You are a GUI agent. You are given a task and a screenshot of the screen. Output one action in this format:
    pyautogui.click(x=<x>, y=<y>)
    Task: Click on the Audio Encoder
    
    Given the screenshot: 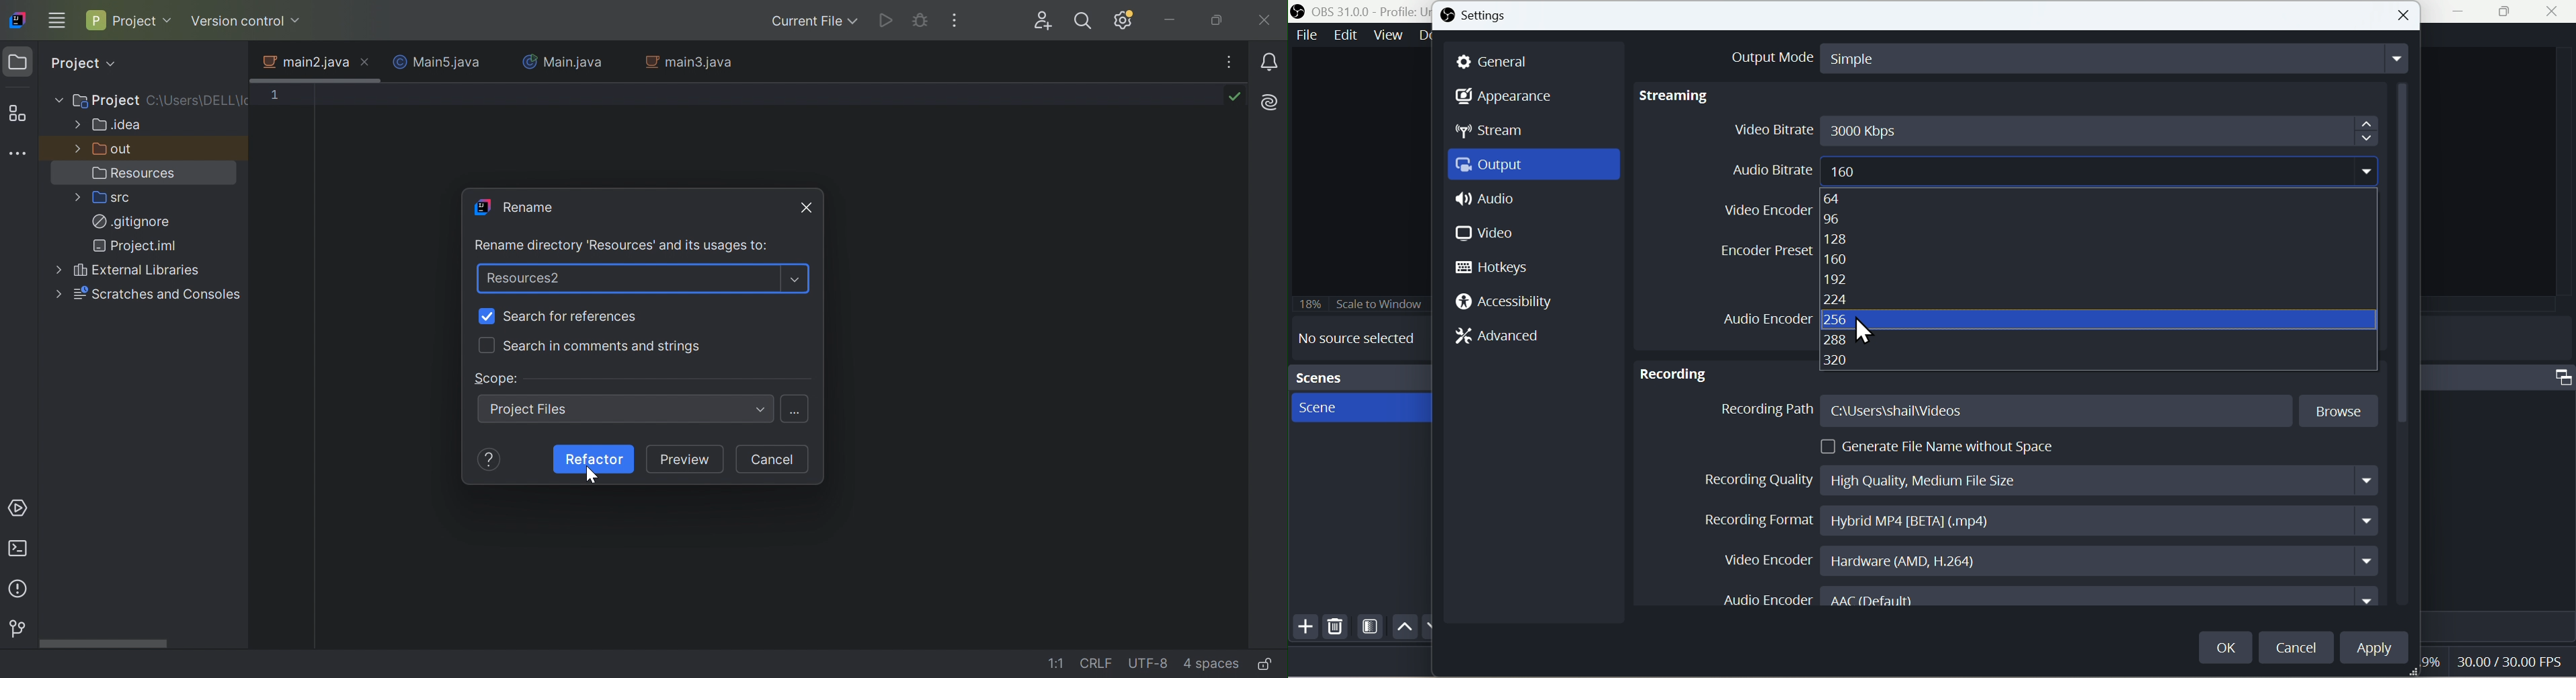 What is the action you would take?
    pyautogui.click(x=2055, y=599)
    